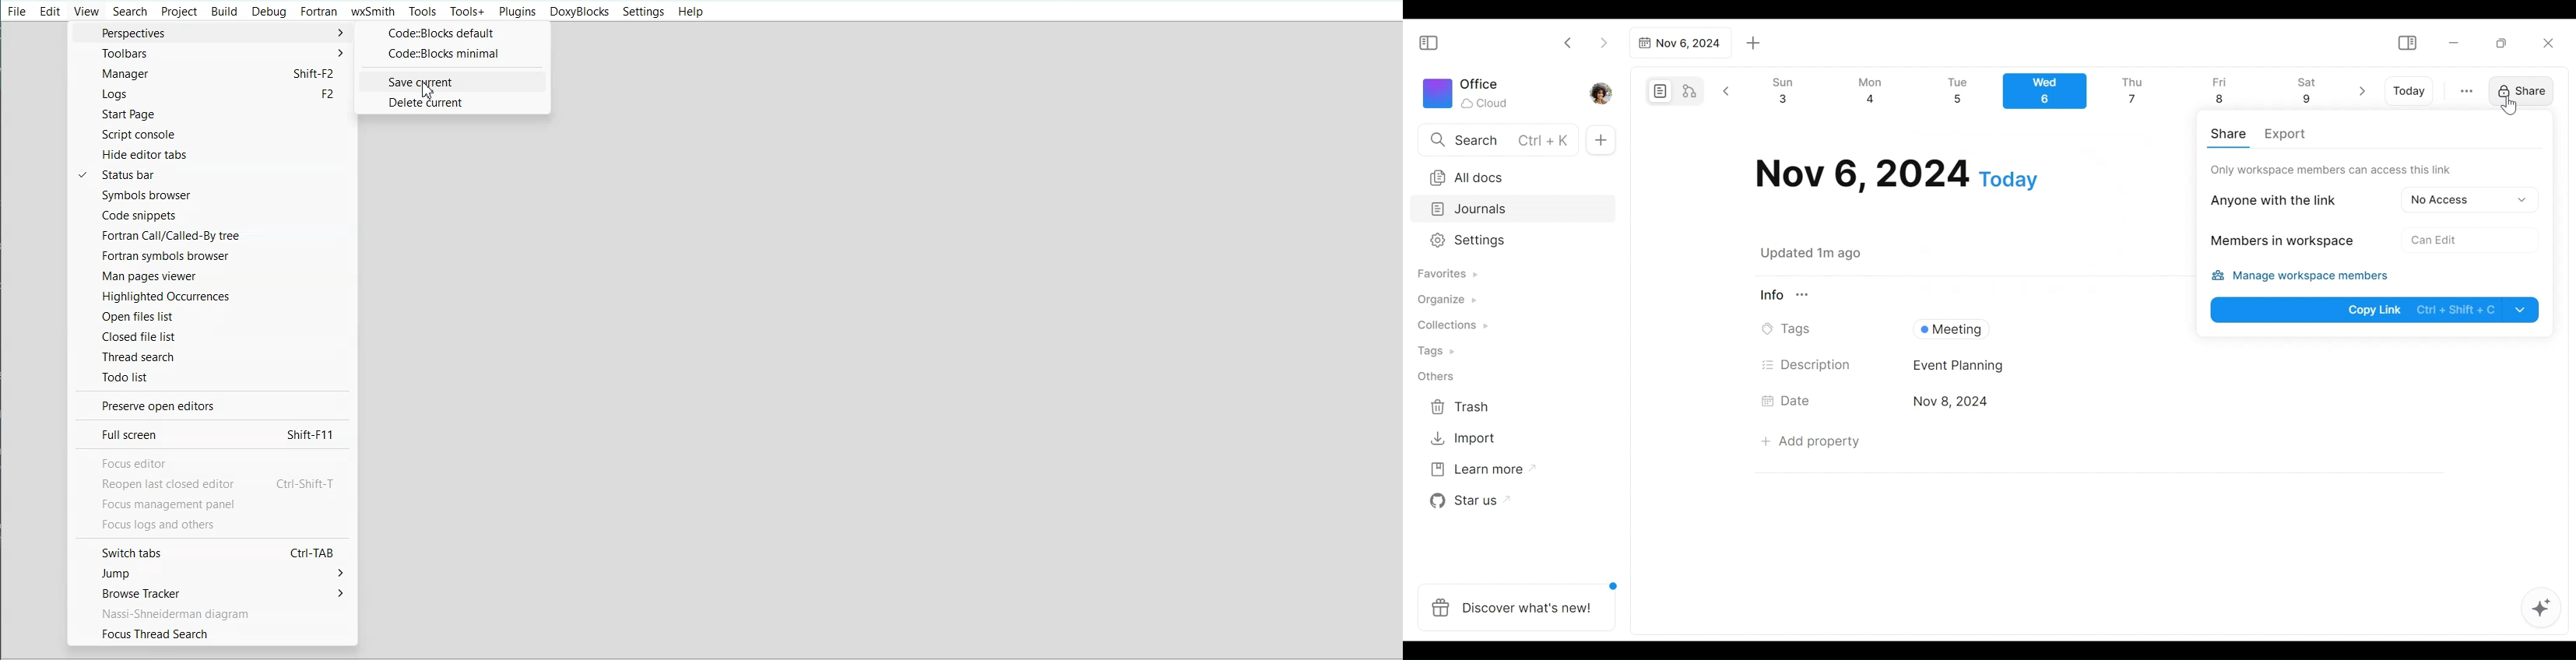 This screenshot has width=2576, height=672. What do you see at coordinates (50, 11) in the screenshot?
I see `Edit` at bounding box center [50, 11].